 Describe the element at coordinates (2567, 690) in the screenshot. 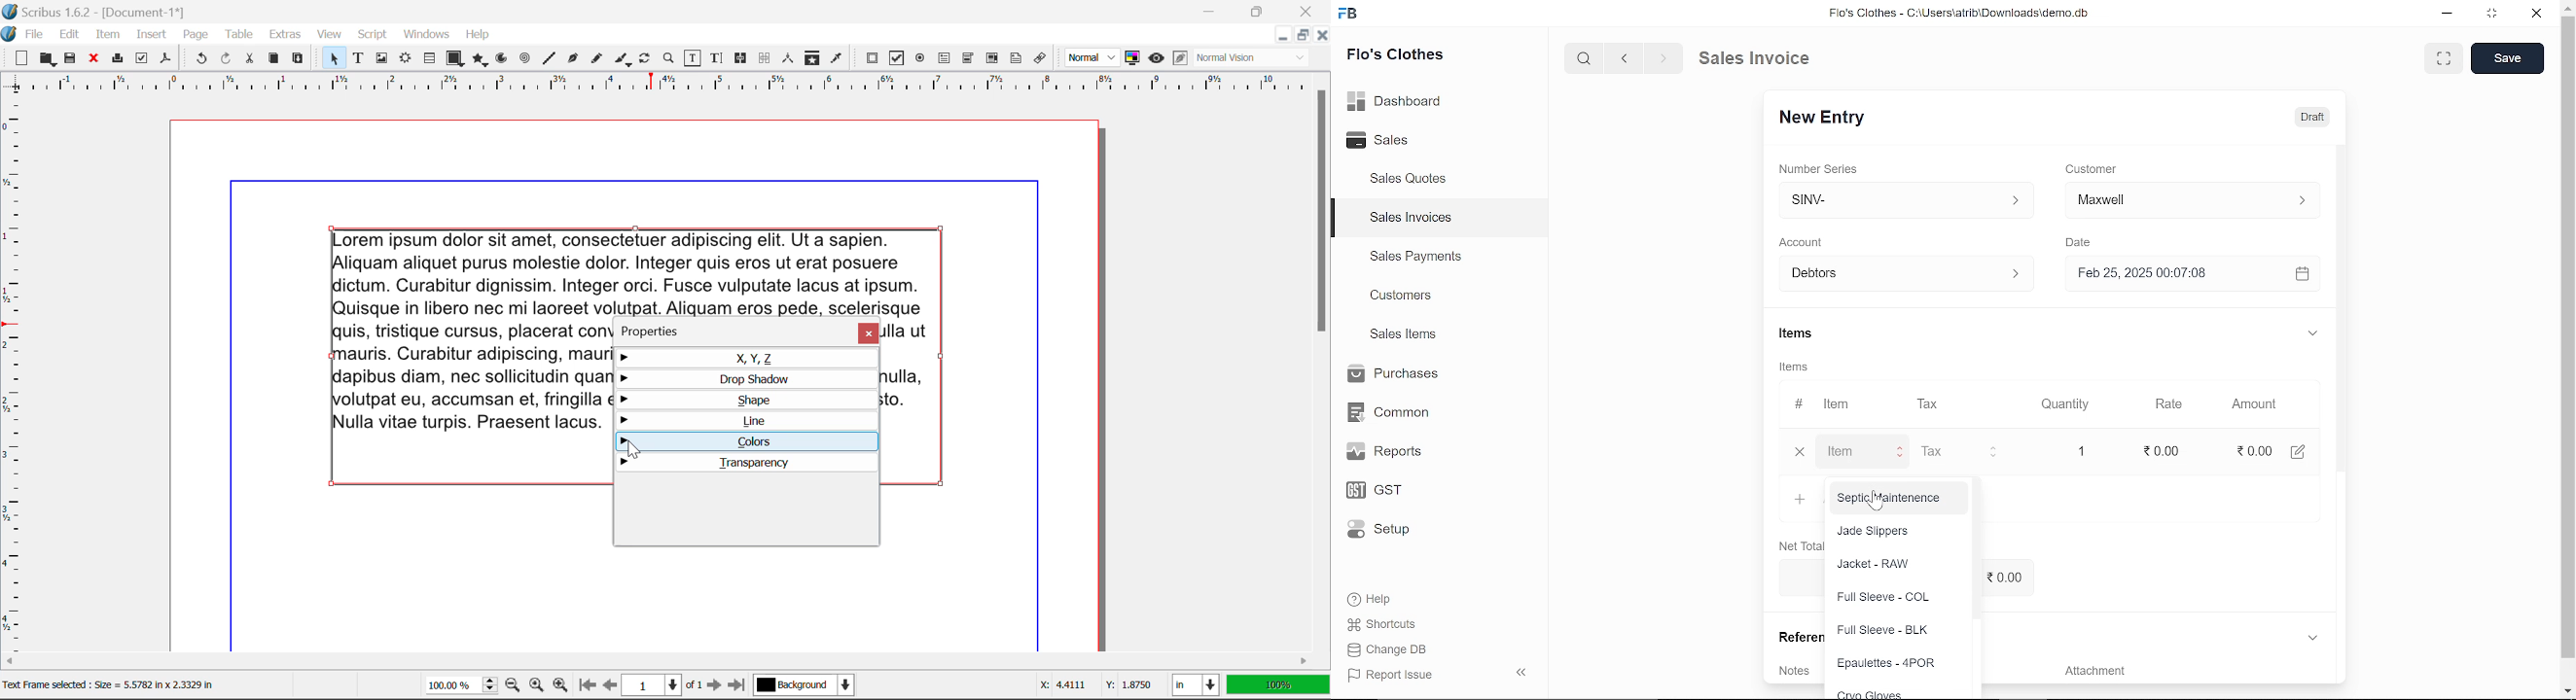

I see `move down` at that location.